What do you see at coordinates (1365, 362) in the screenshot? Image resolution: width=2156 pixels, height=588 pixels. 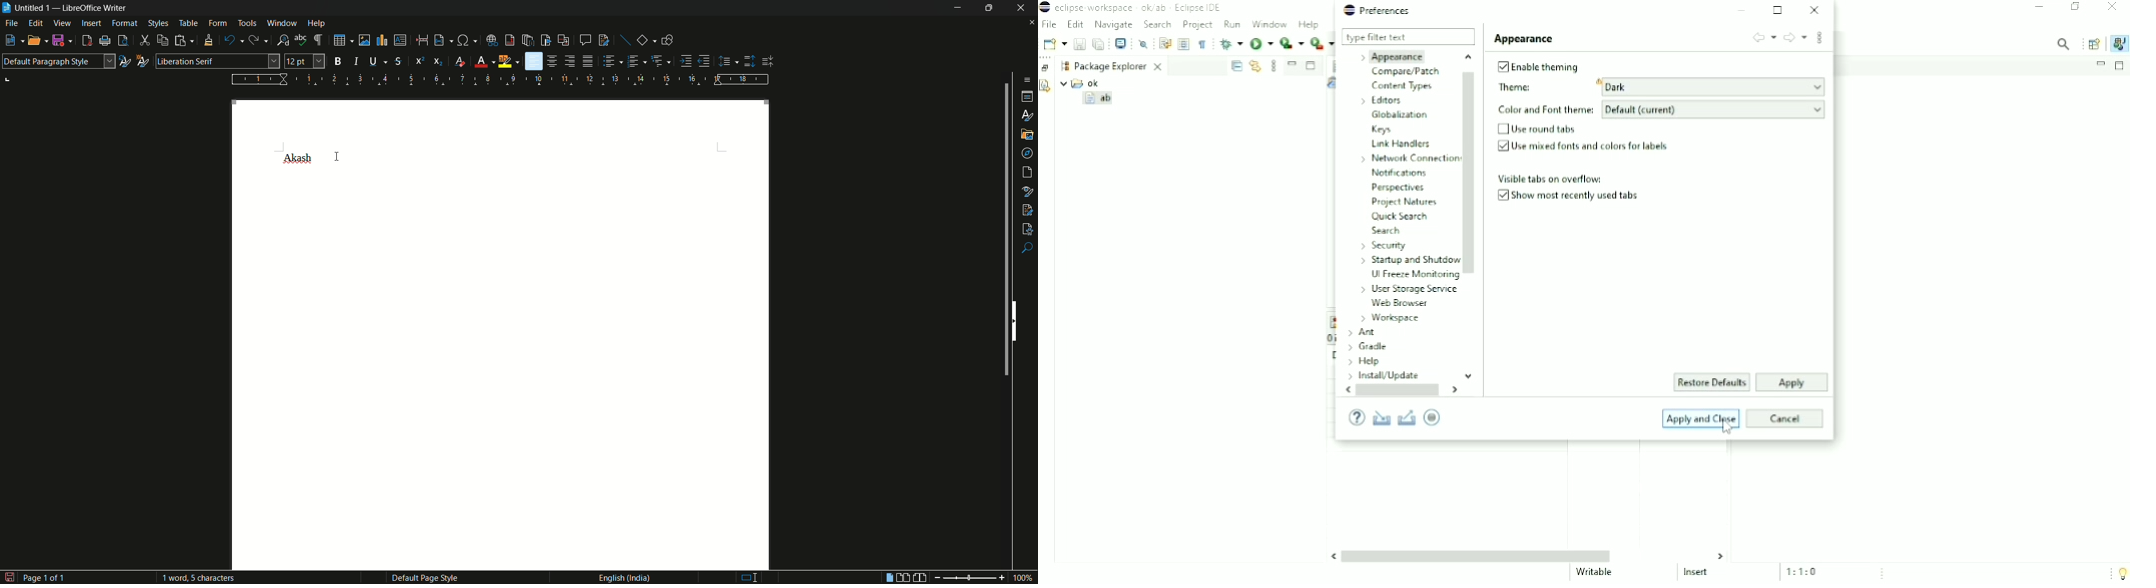 I see `Help` at bounding box center [1365, 362].